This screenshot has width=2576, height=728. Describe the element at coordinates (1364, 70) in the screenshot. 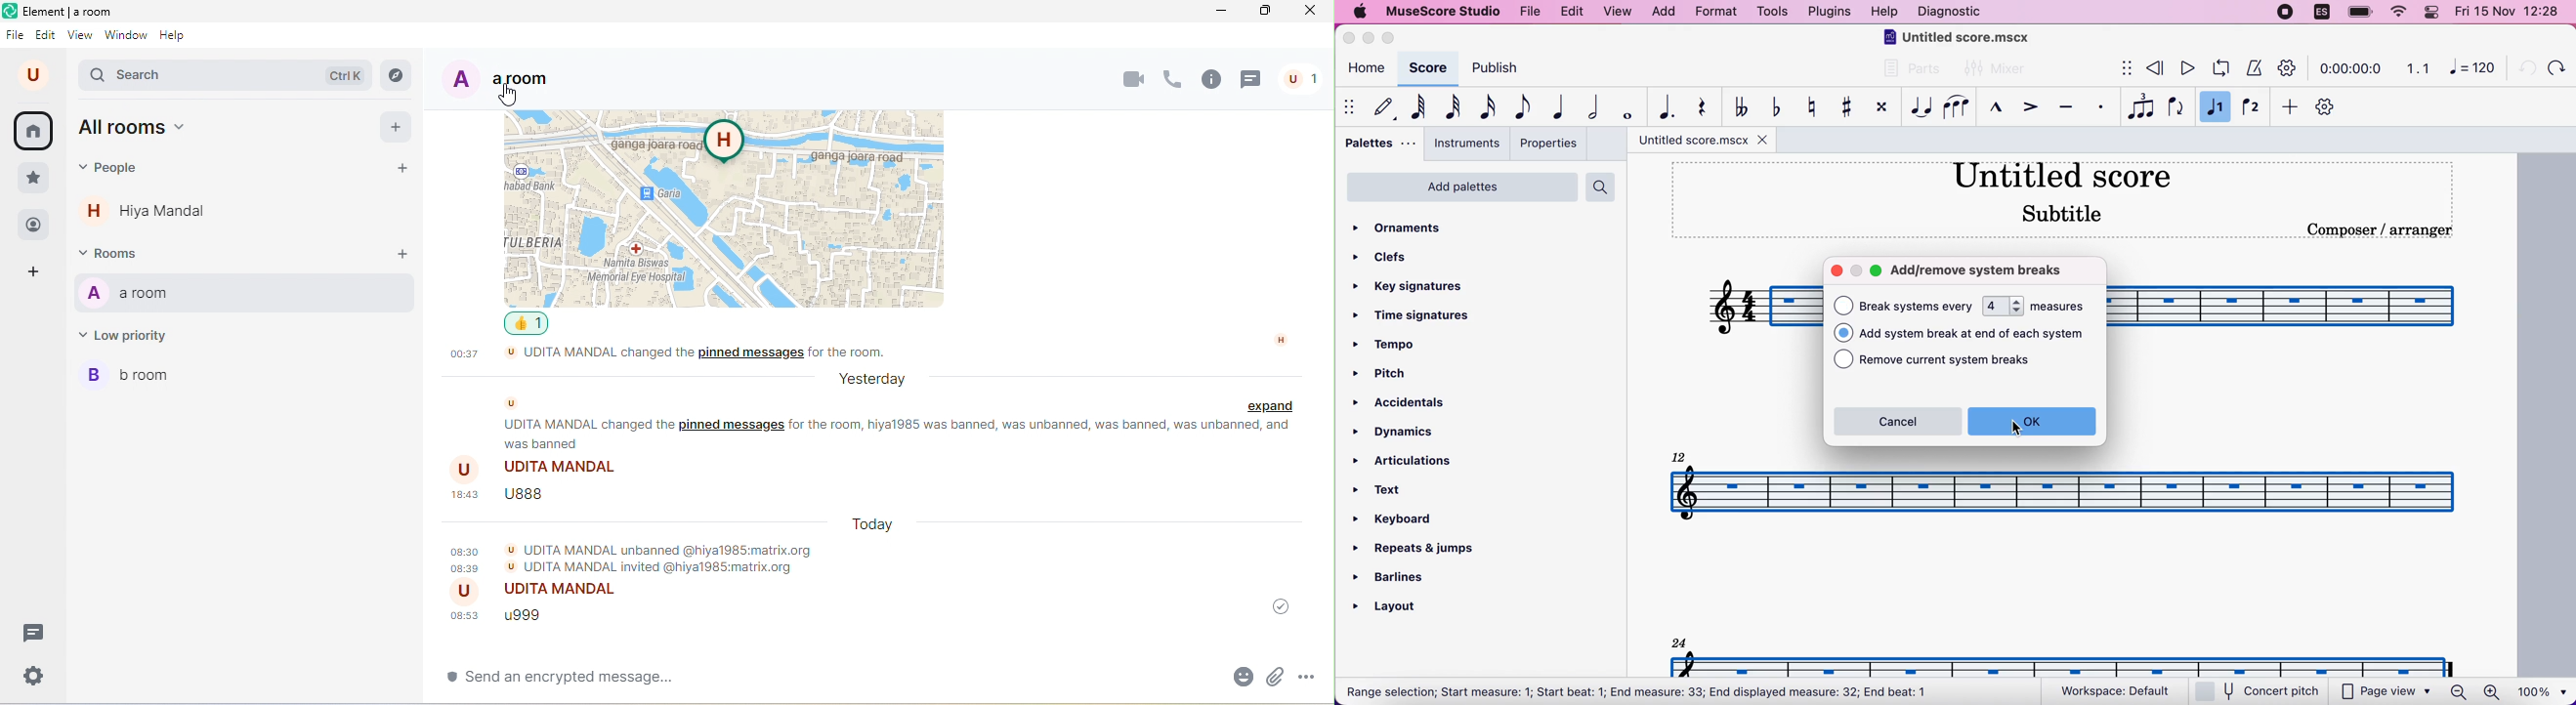

I see `home` at that location.